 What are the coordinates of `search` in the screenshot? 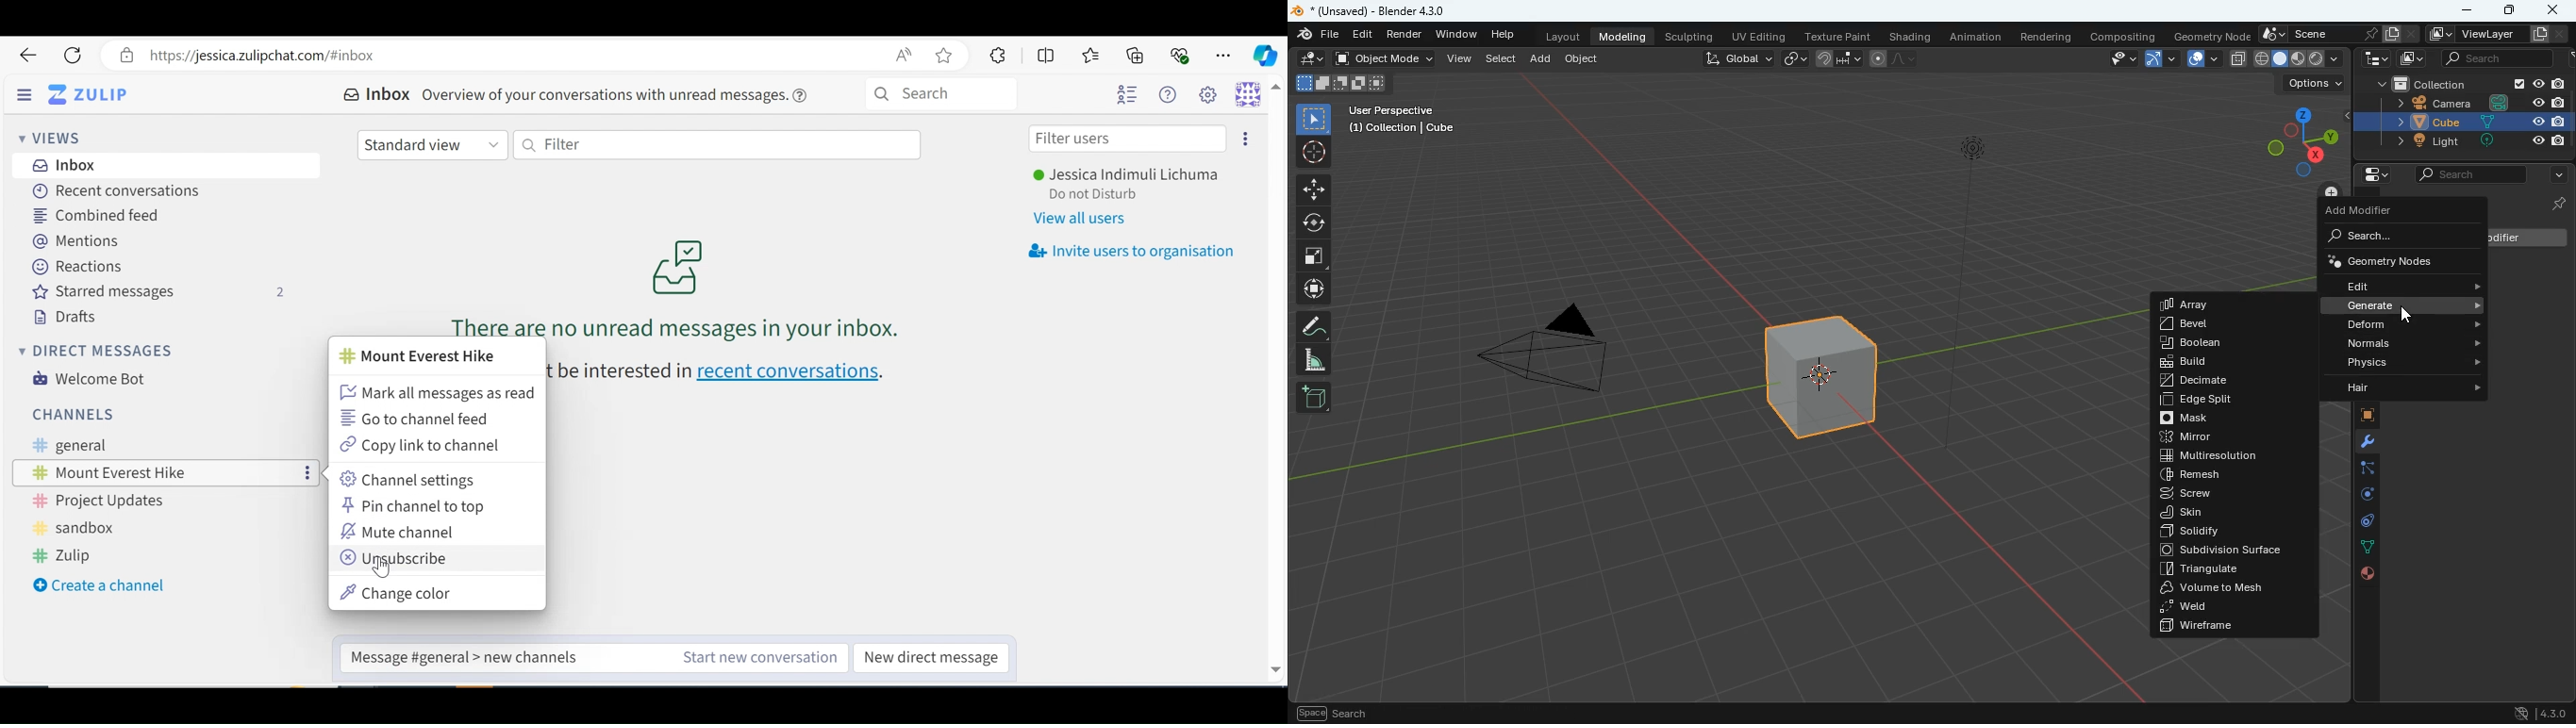 It's located at (2470, 175).